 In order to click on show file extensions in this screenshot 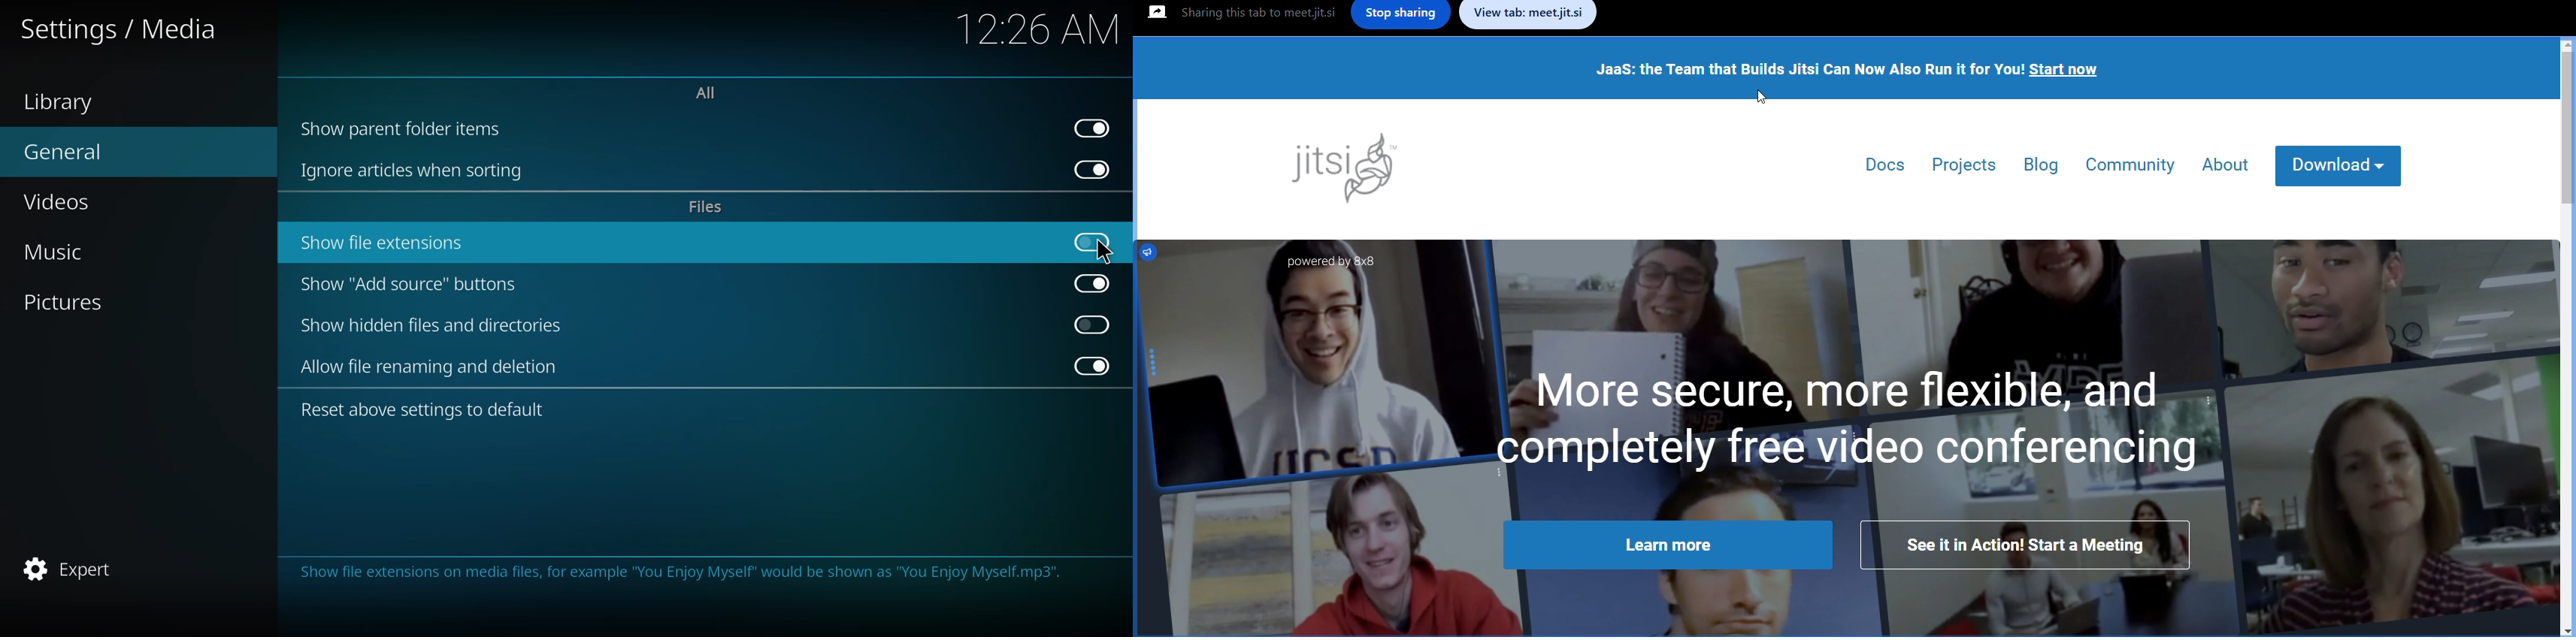, I will do `click(387, 242)`.